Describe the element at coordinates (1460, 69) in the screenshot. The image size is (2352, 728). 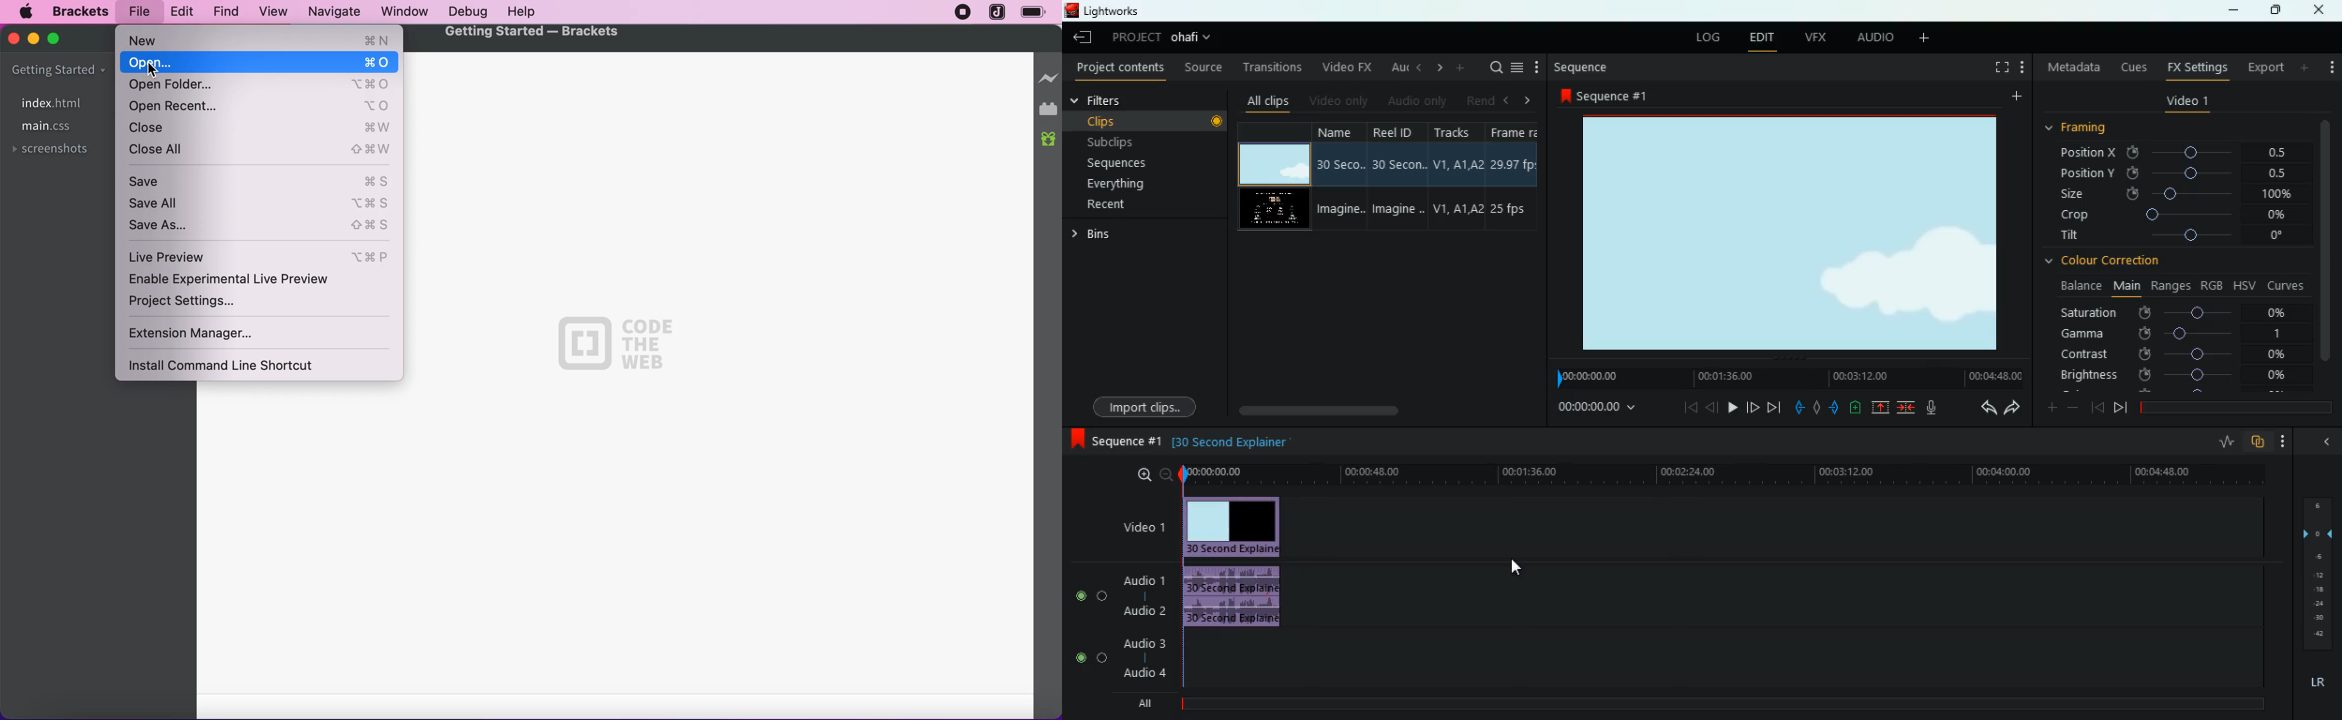
I see `add` at that location.